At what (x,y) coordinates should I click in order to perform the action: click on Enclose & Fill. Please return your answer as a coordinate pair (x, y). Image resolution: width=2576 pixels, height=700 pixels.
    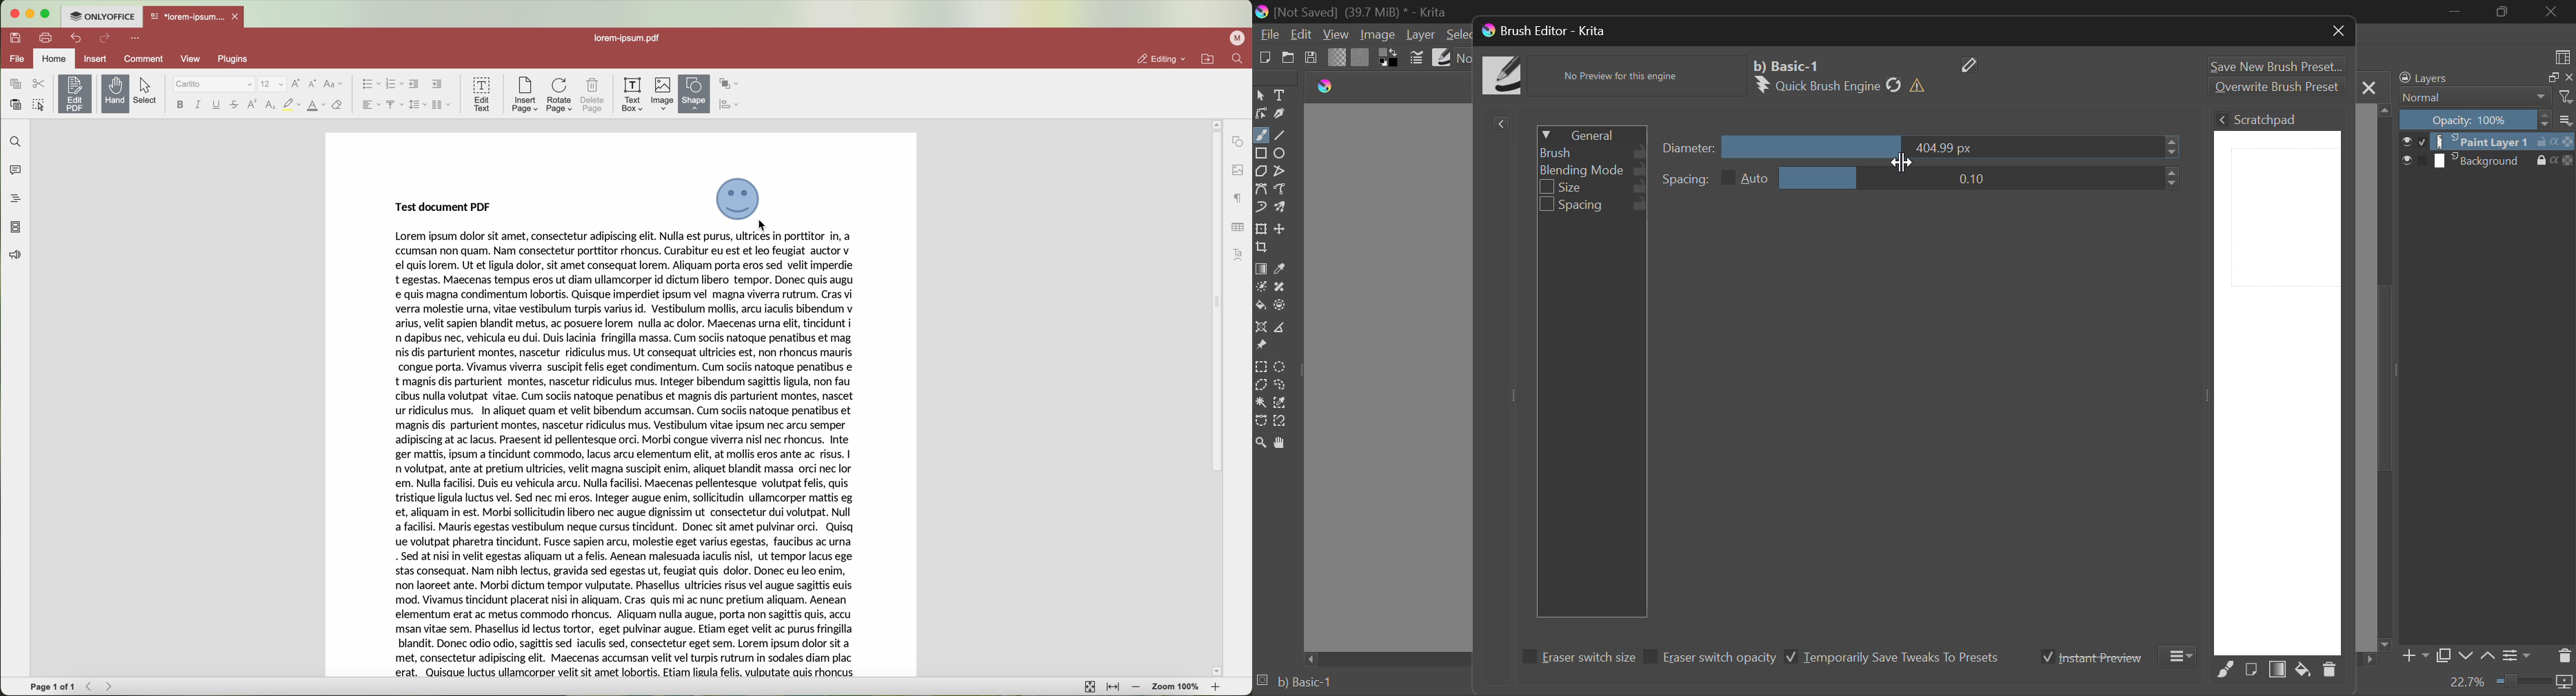
    Looking at the image, I should click on (1280, 305).